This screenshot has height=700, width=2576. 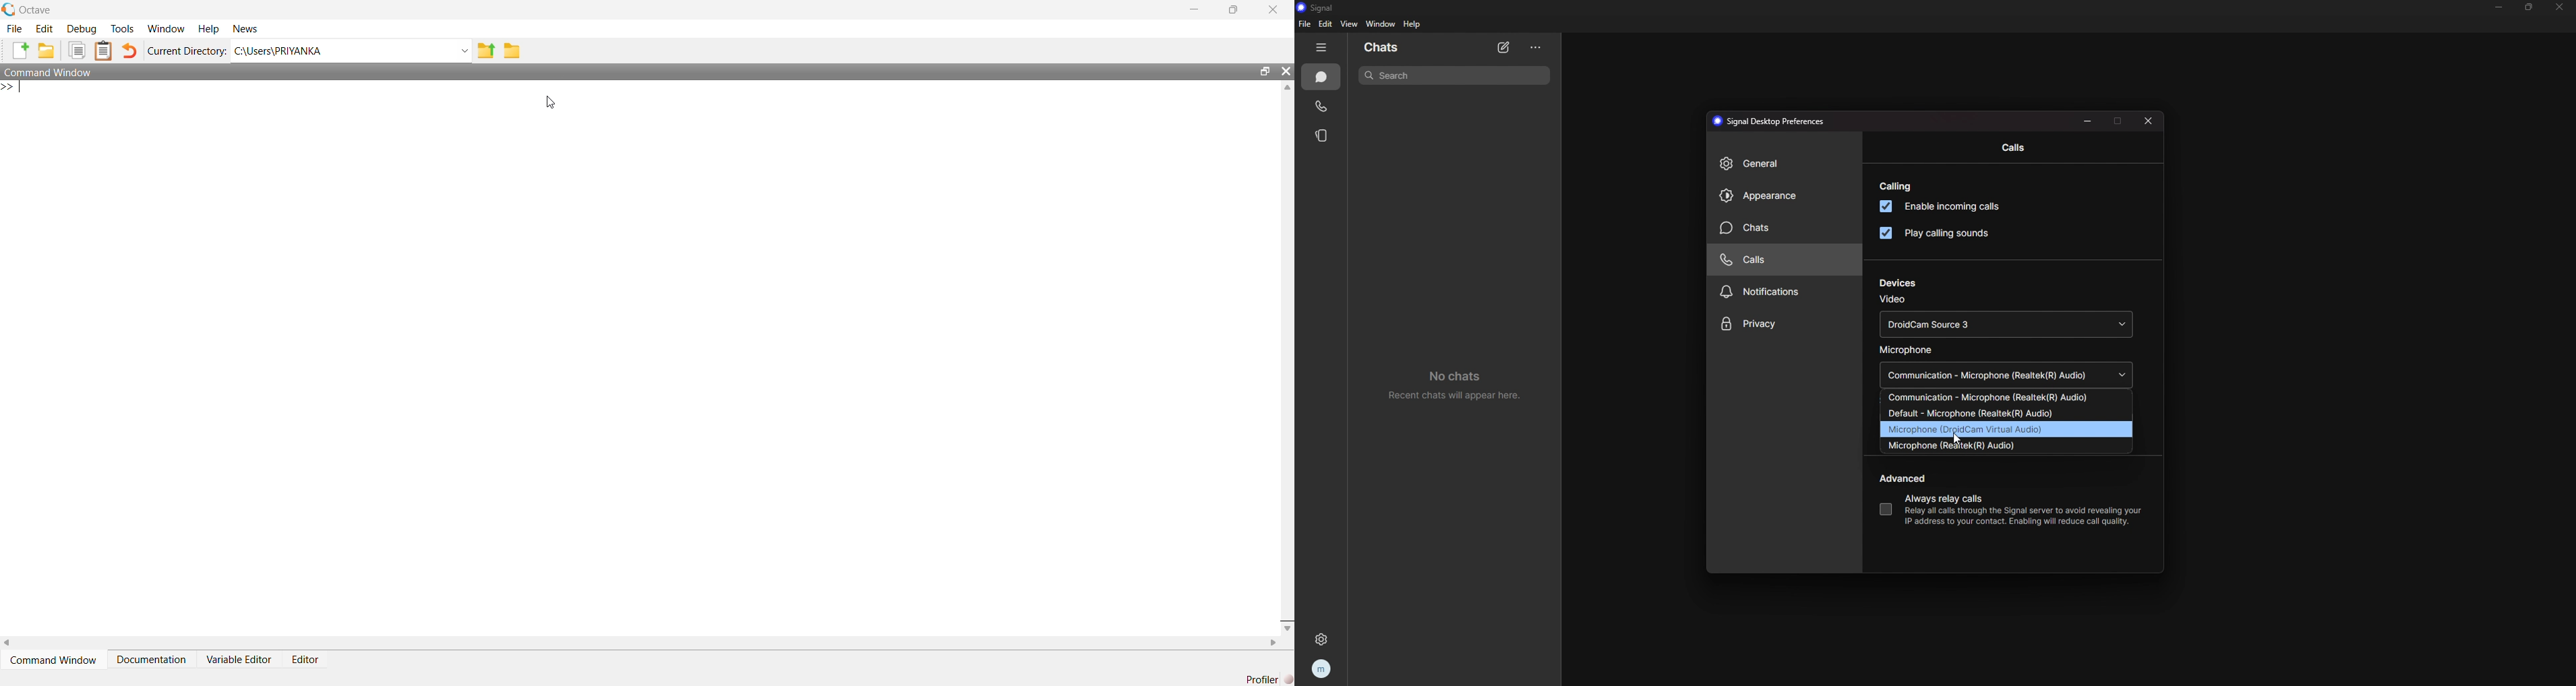 I want to click on enable incoming calls, so click(x=1947, y=207).